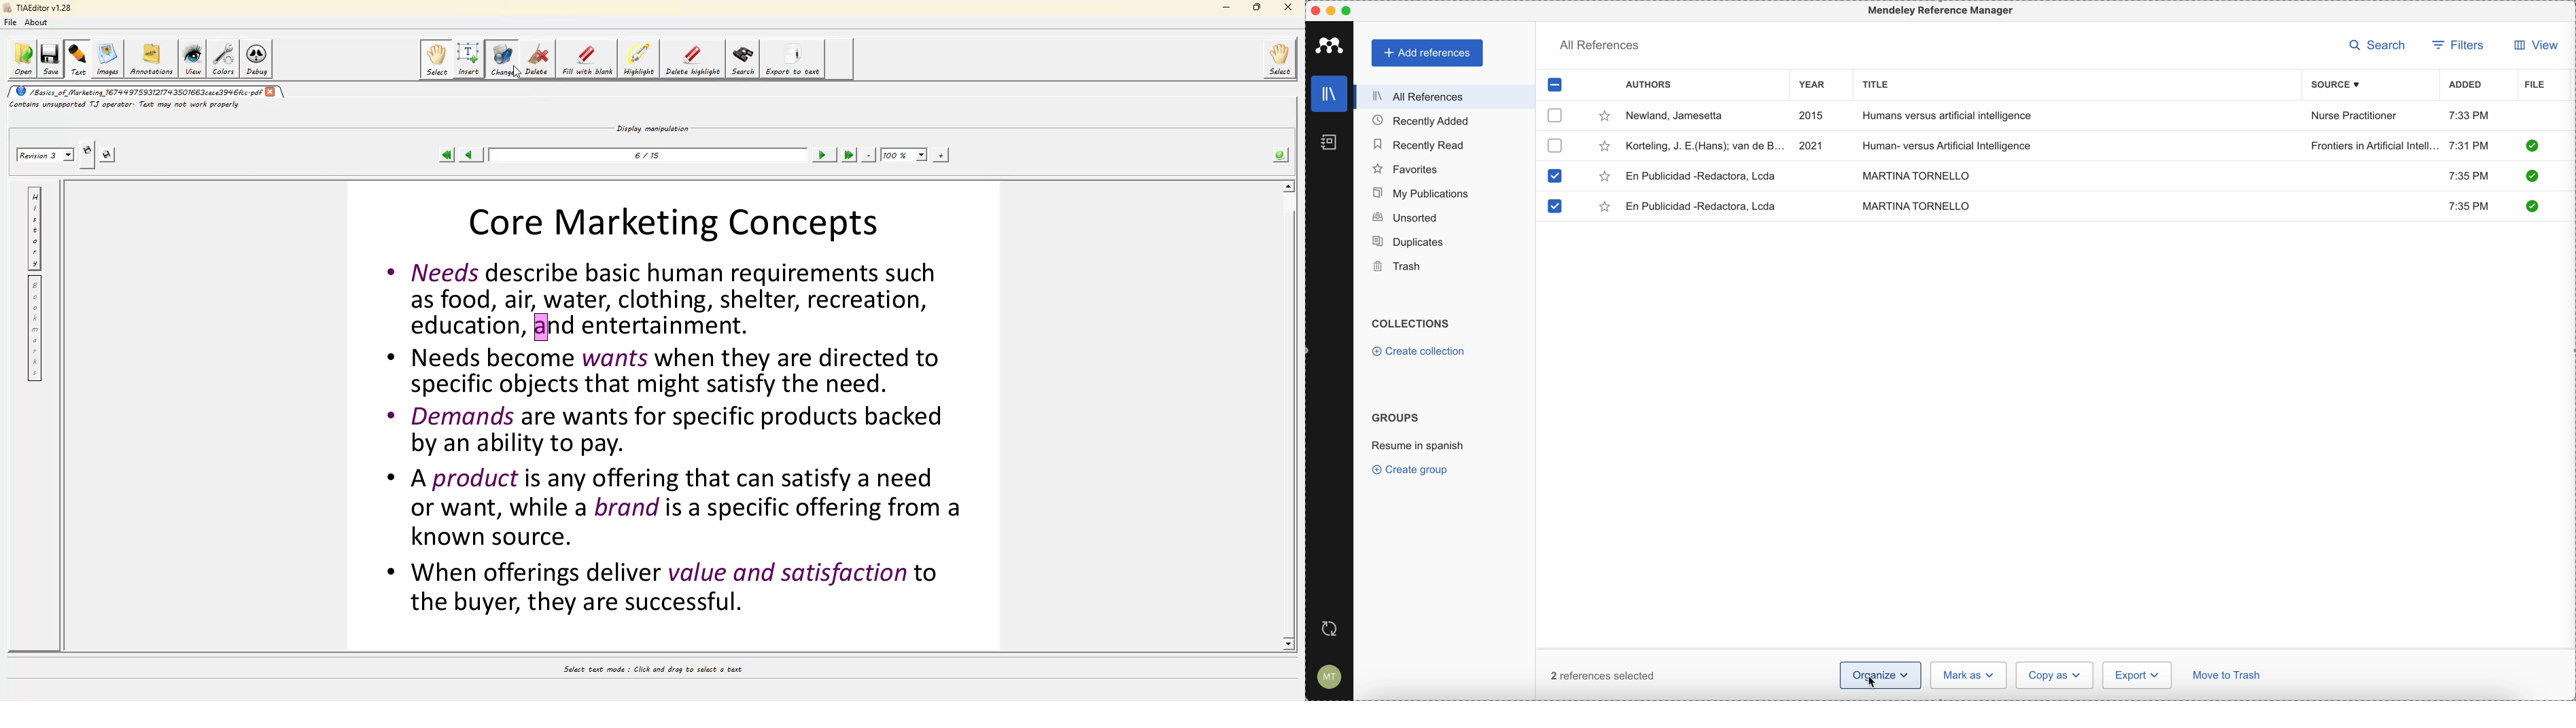  Describe the element at coordinates (2532, 146) in the screenshot. I see `check it` at that location.